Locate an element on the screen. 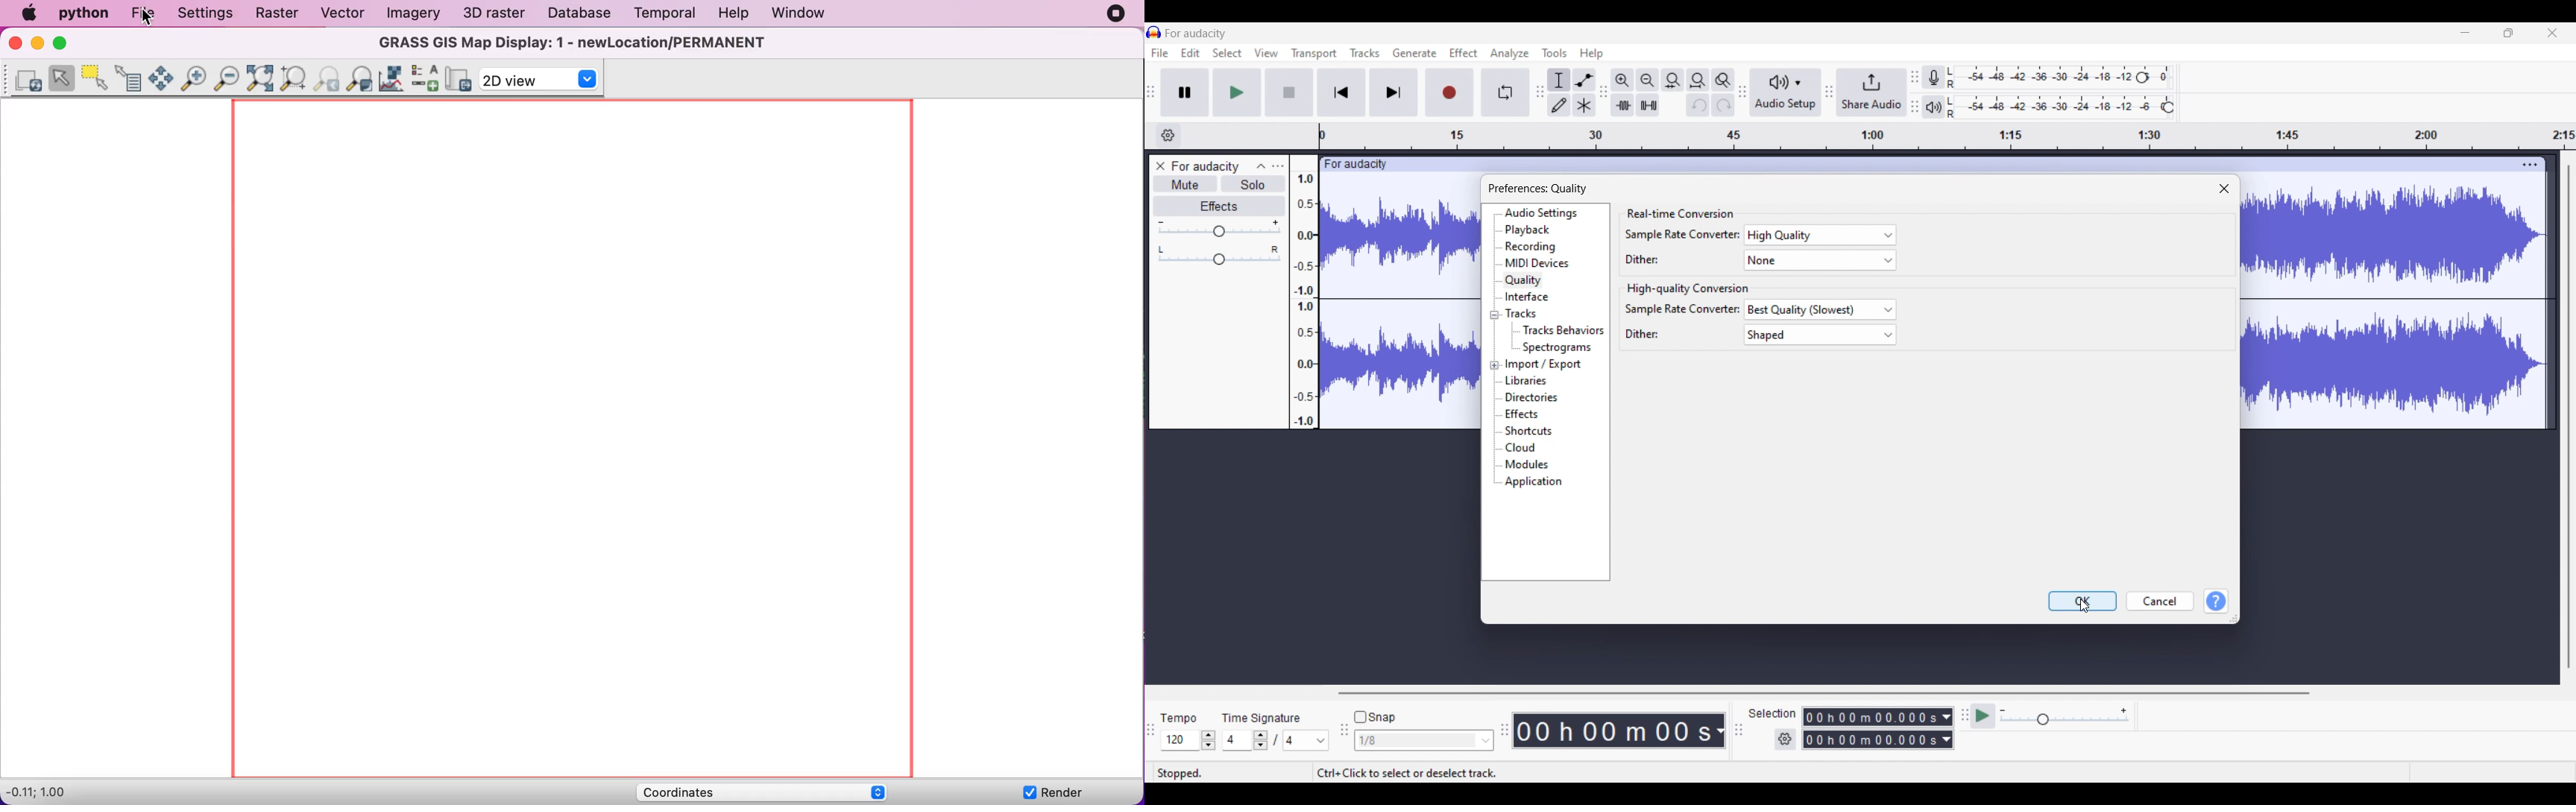 The image size is (2576, 812). Close window is located at coordinates (2224, 189).